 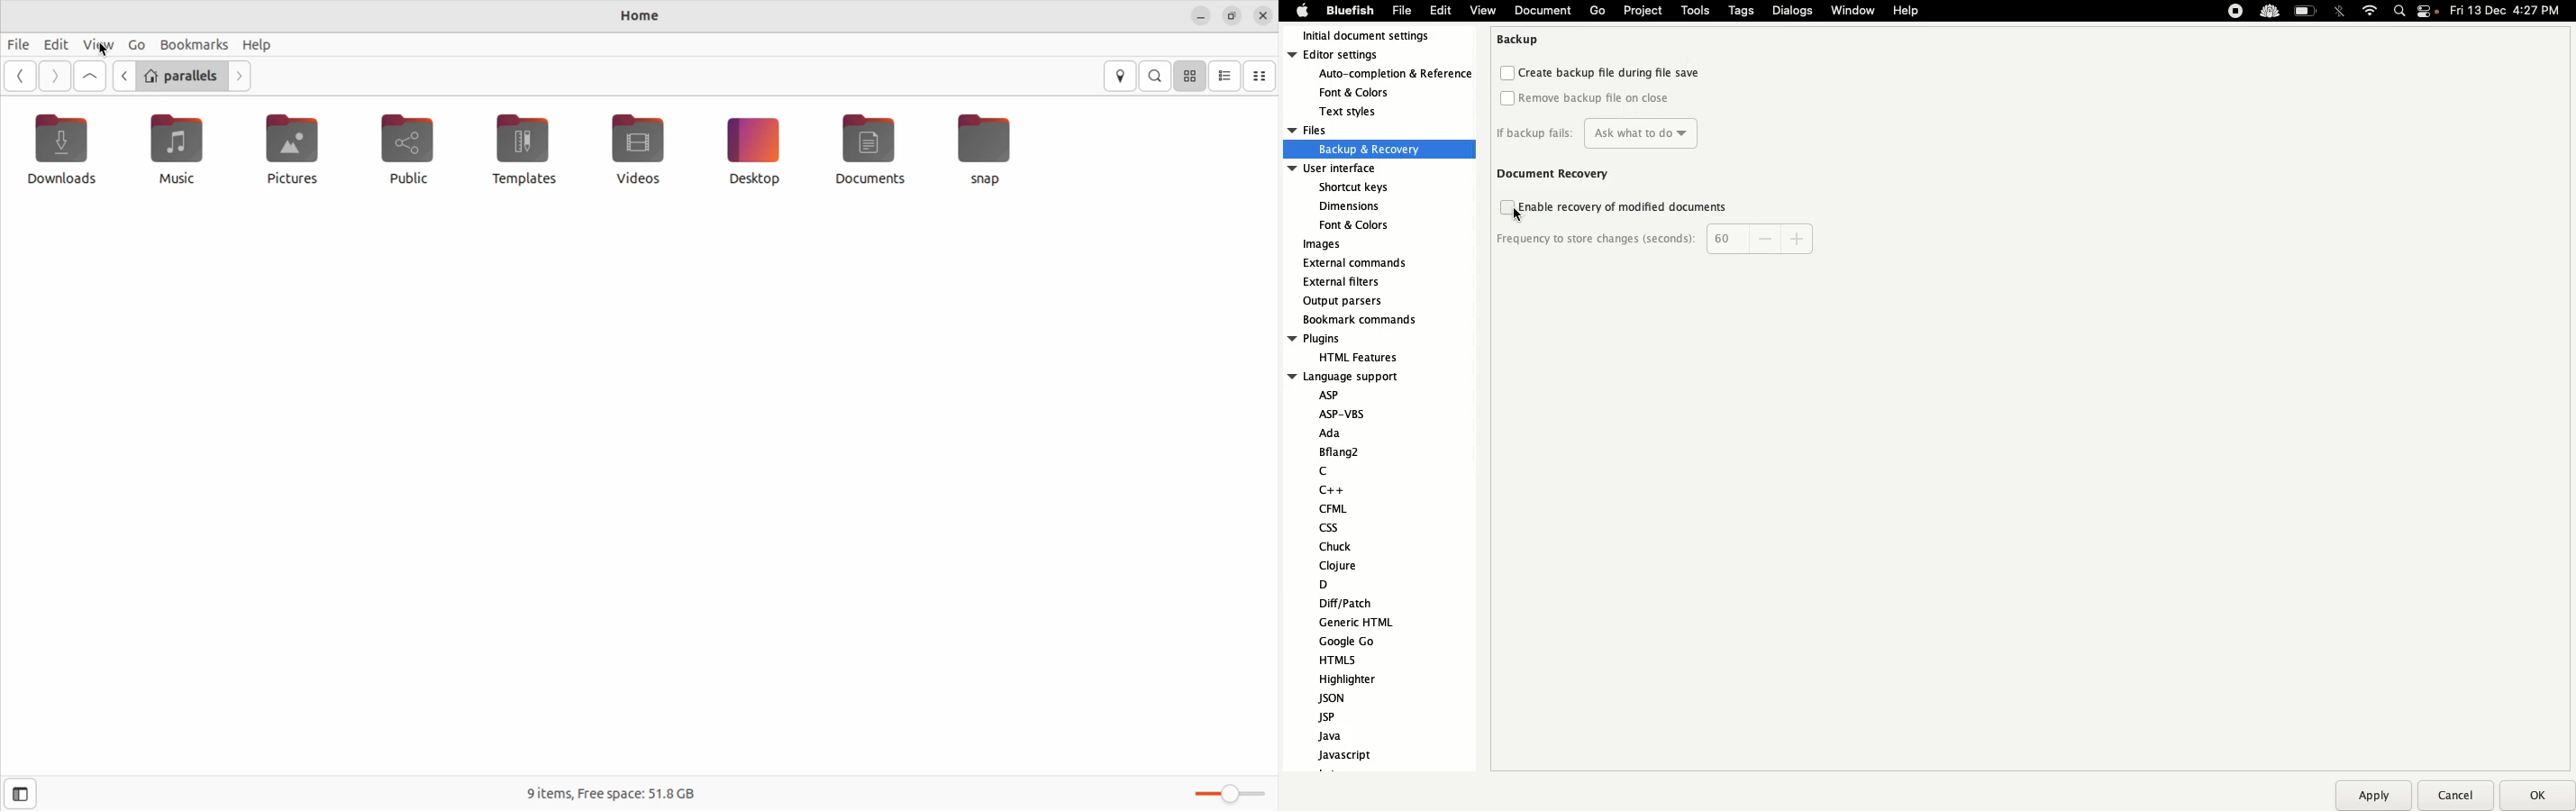 What do you see at coordinates (1225, 76) in the screenshot?
I see `list view` at bounding box center [1225, 76].